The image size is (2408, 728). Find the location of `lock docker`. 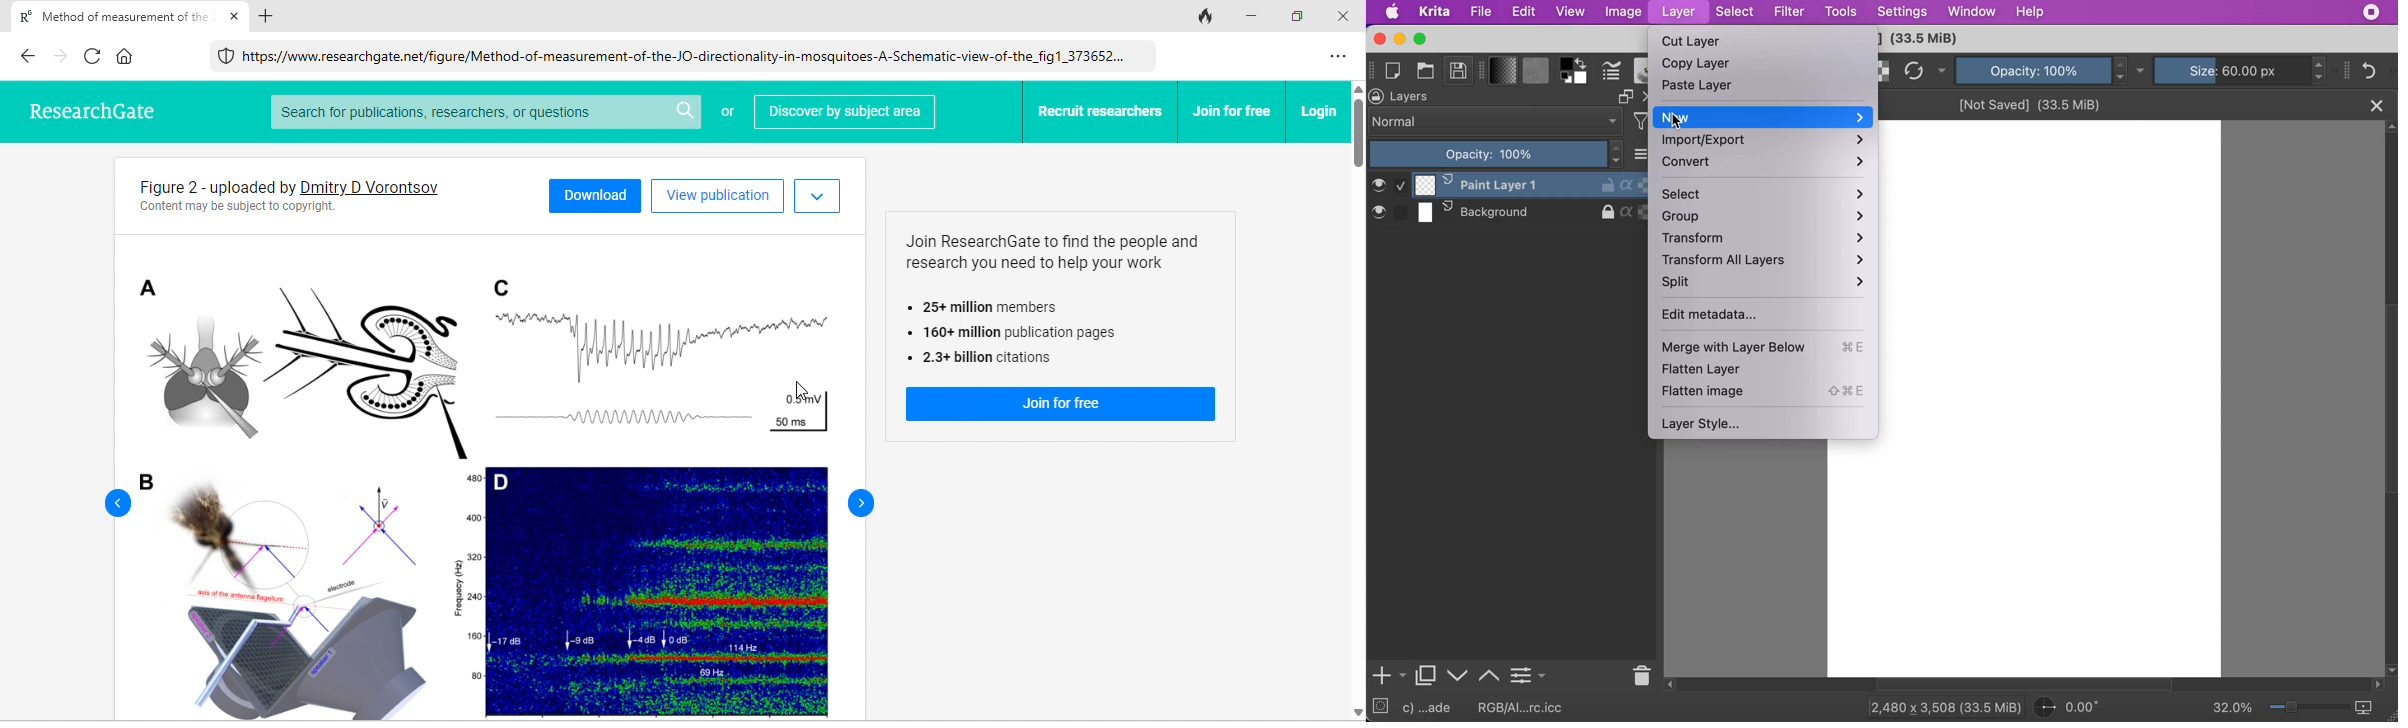

lock docker is located at coordinates (1377, 96).